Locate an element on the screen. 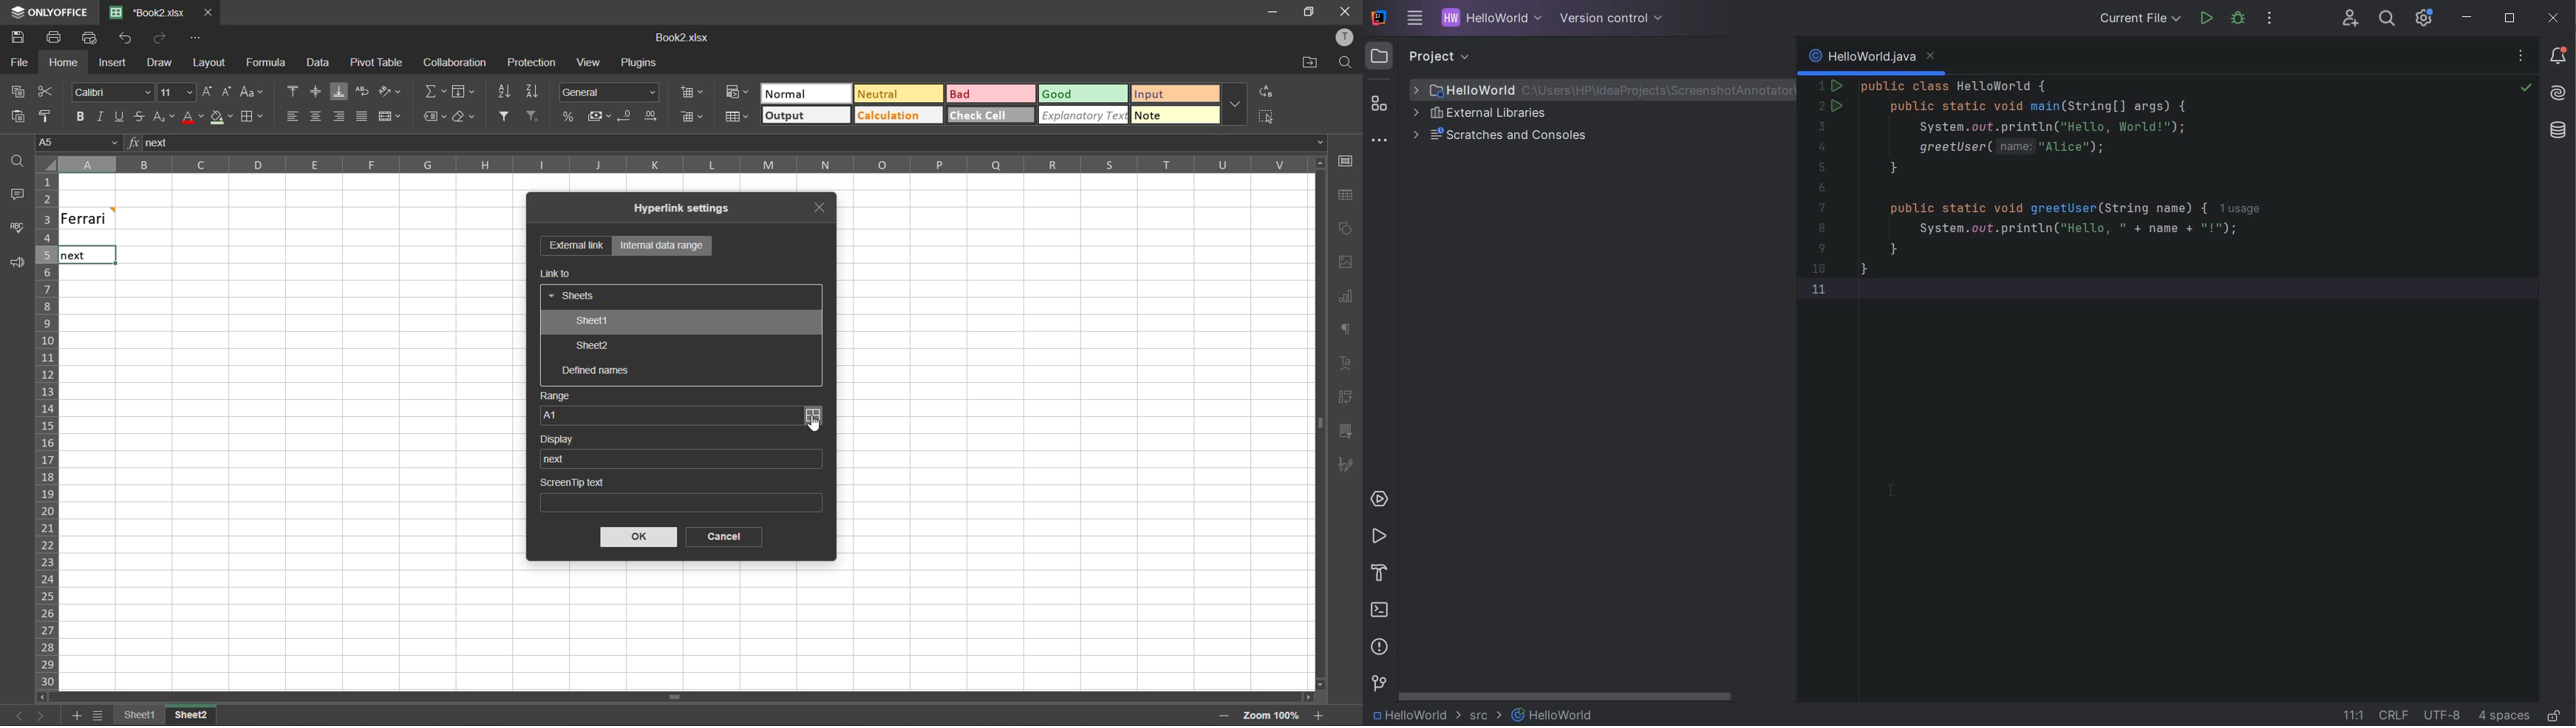 This screenshot has height=728, width=2576. sheet 2 is located at coordinates (206, 716).